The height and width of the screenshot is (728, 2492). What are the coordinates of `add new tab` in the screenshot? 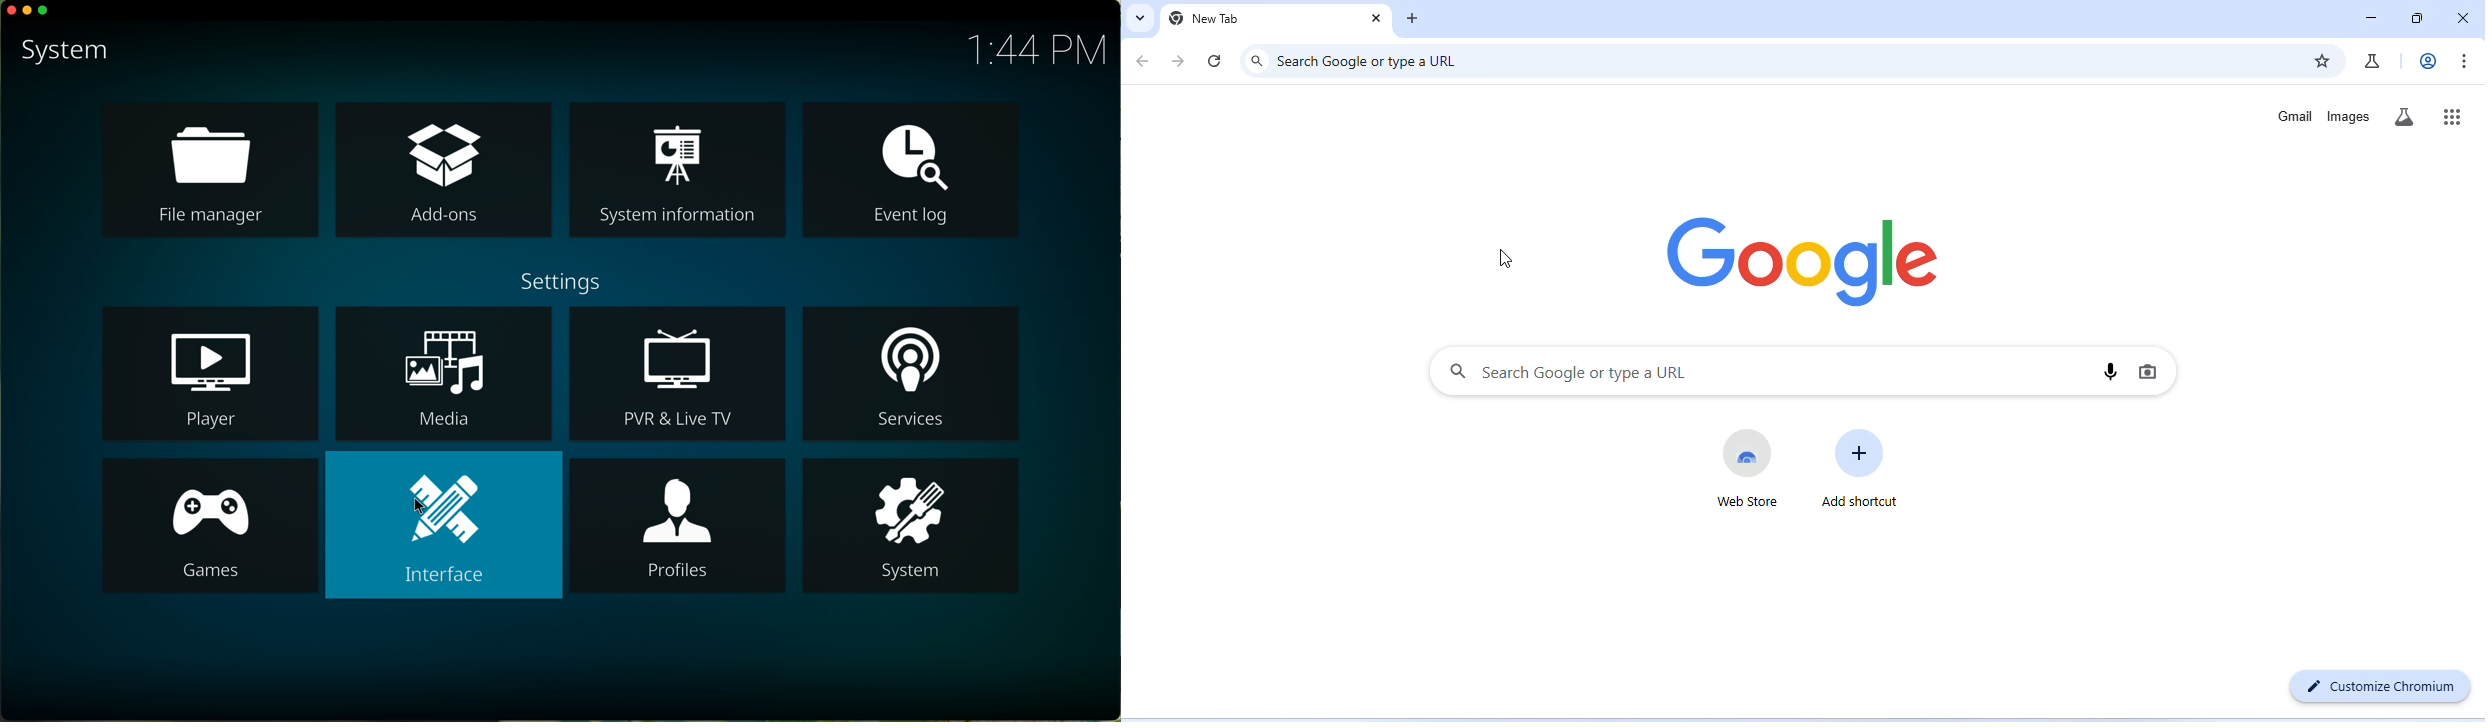 It's located at (1413, 20).